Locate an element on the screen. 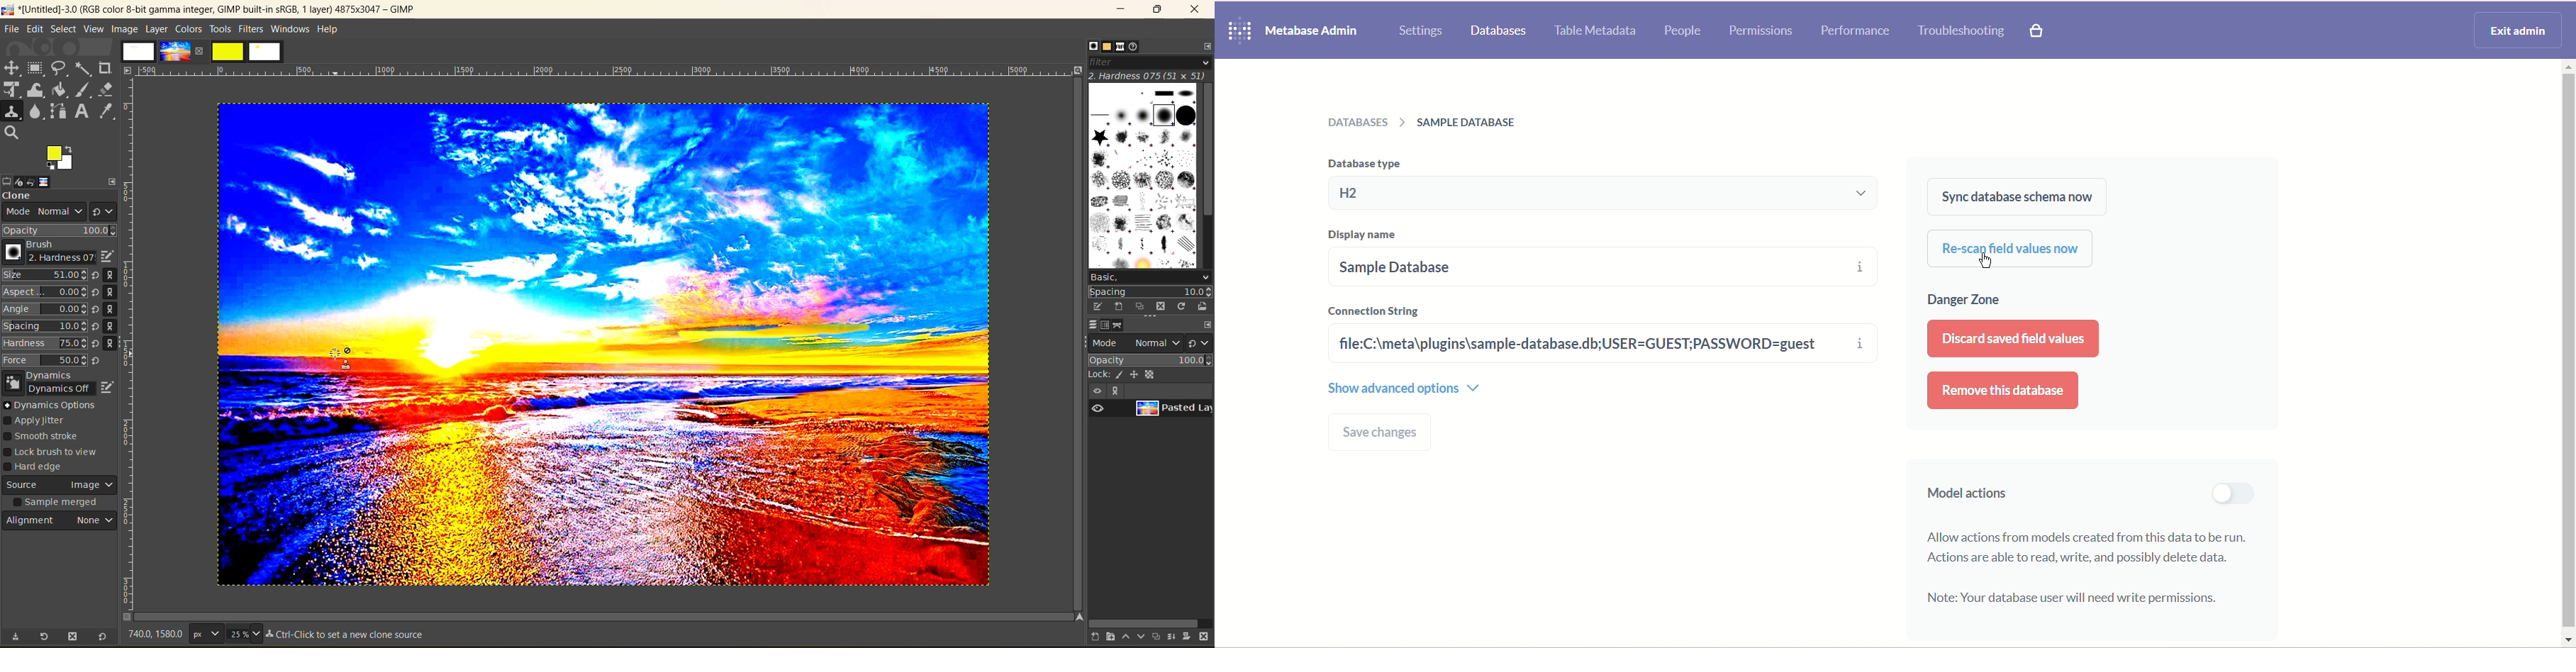  app name and file name is located at coordinates (210, 9).